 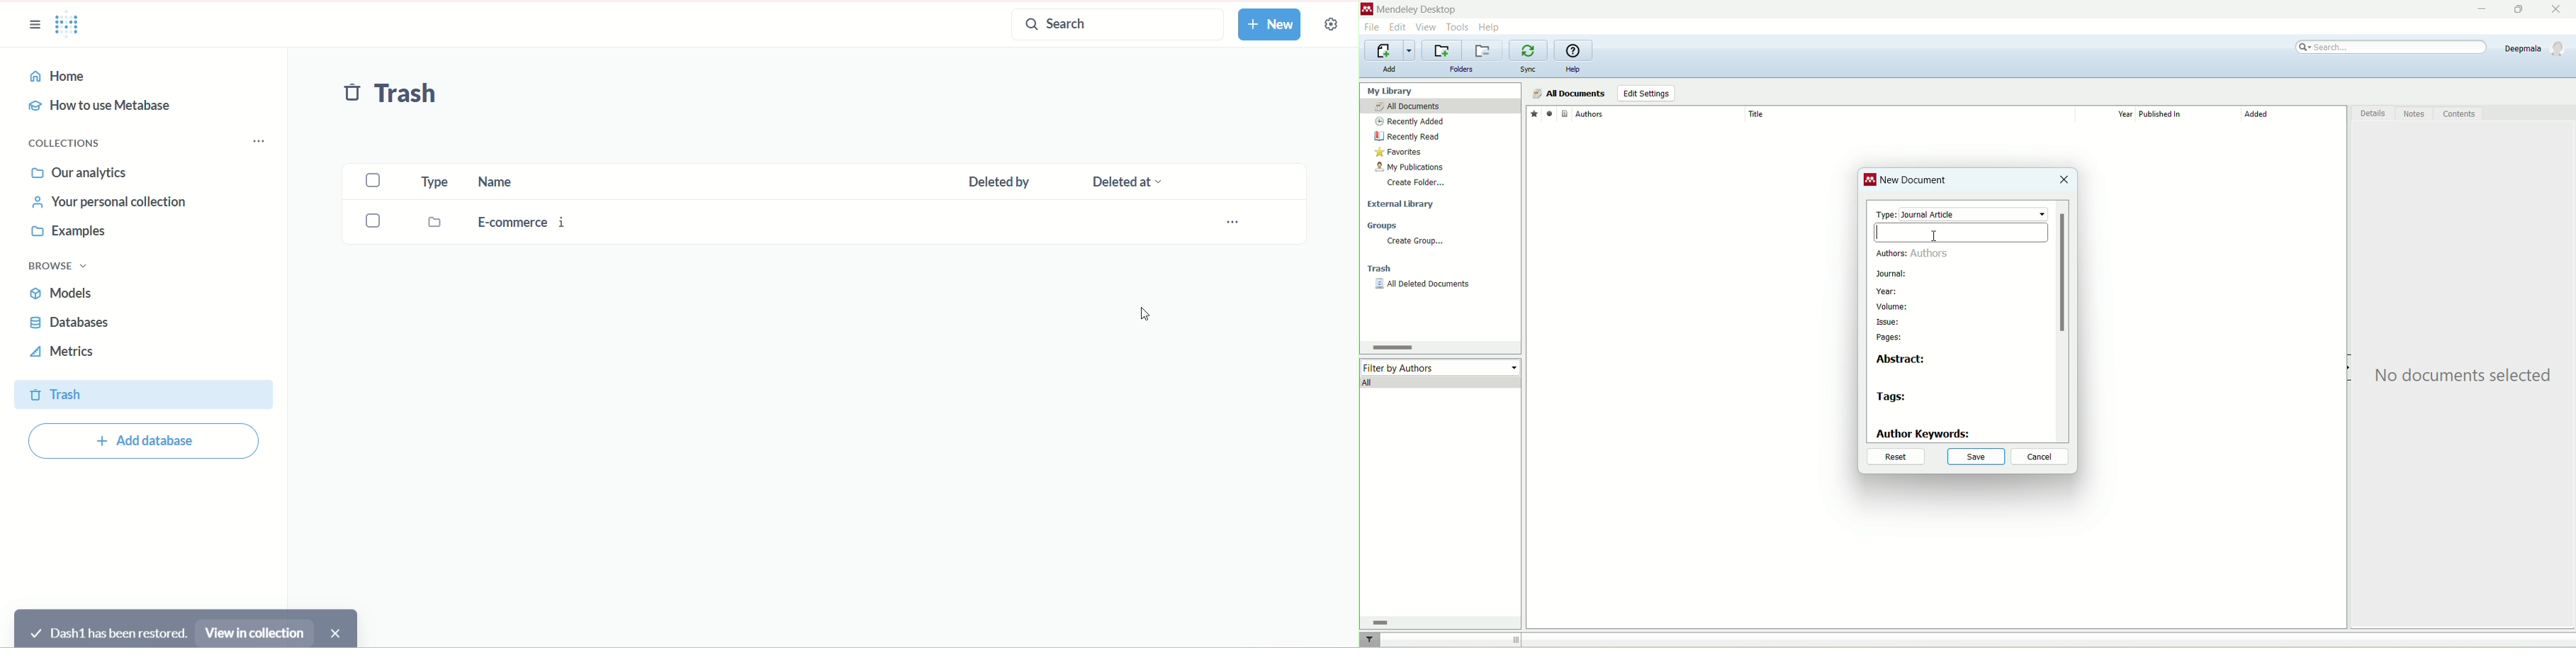 What do you see at coordinates (1574, 51) in the screenshot?
I see `online help guide for mendeley` at bounding box center [1574, 51].